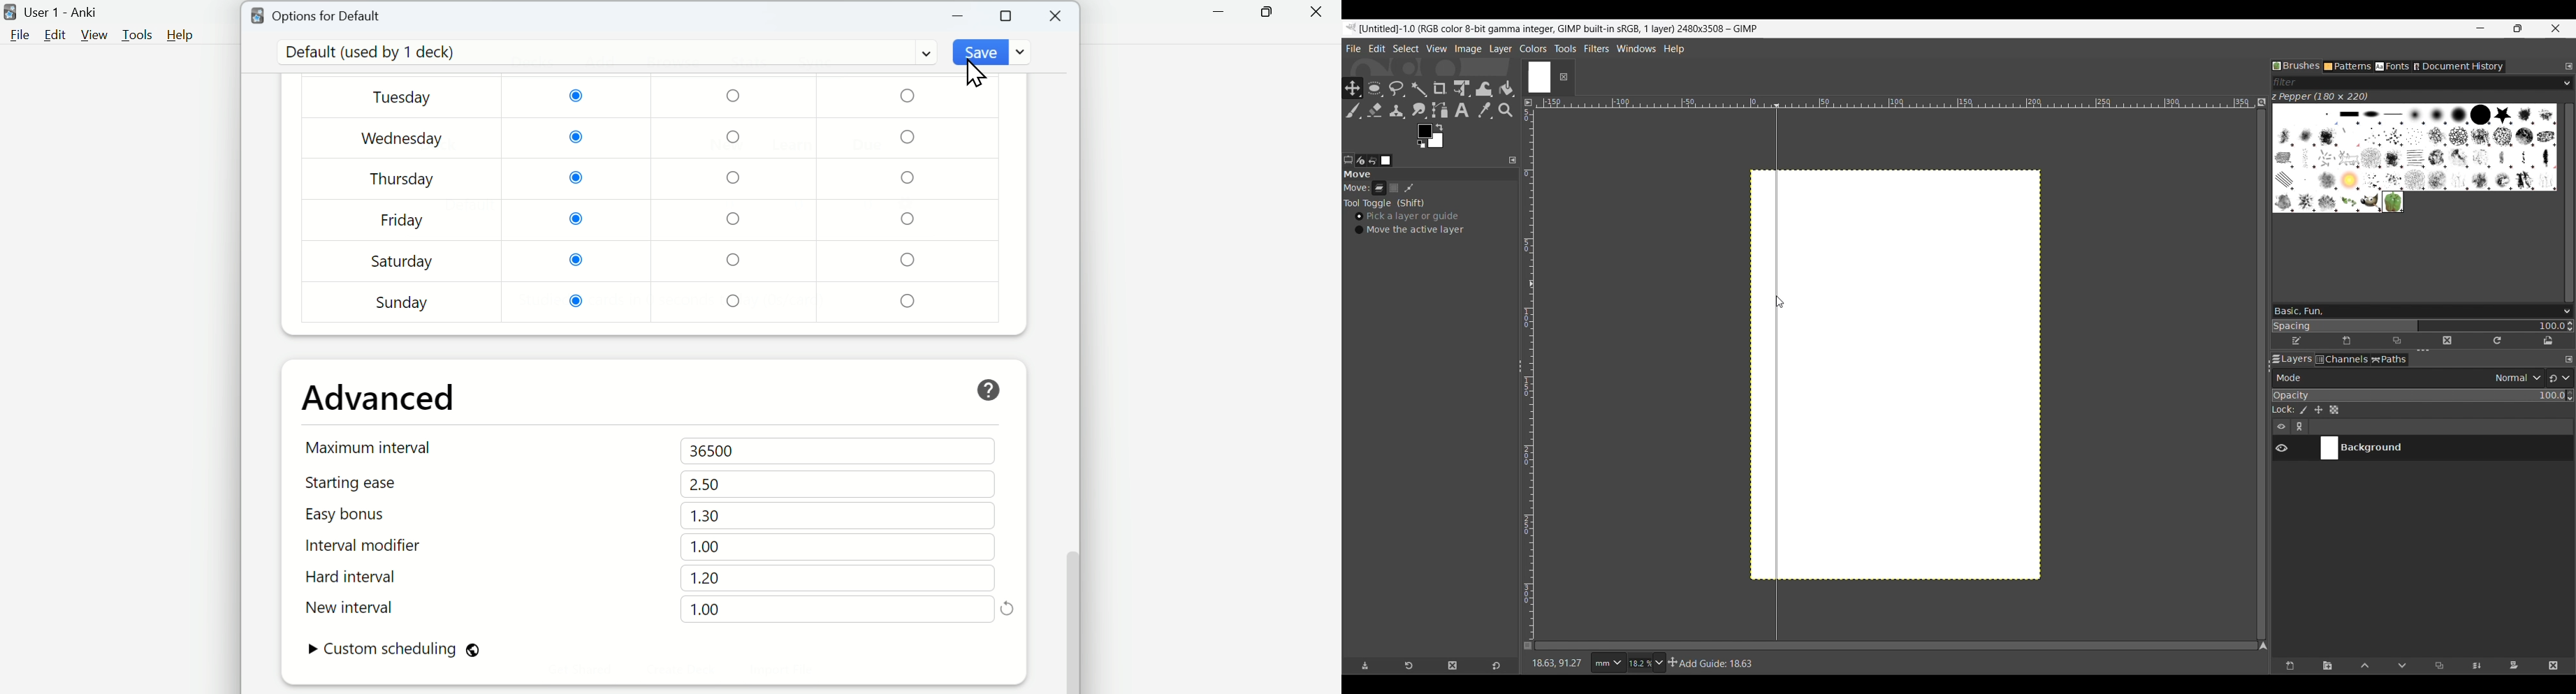 Image resolution: width=2576 pixels, height=700 pixels. I want to click on Delete tool preset, so click(1453, 666).